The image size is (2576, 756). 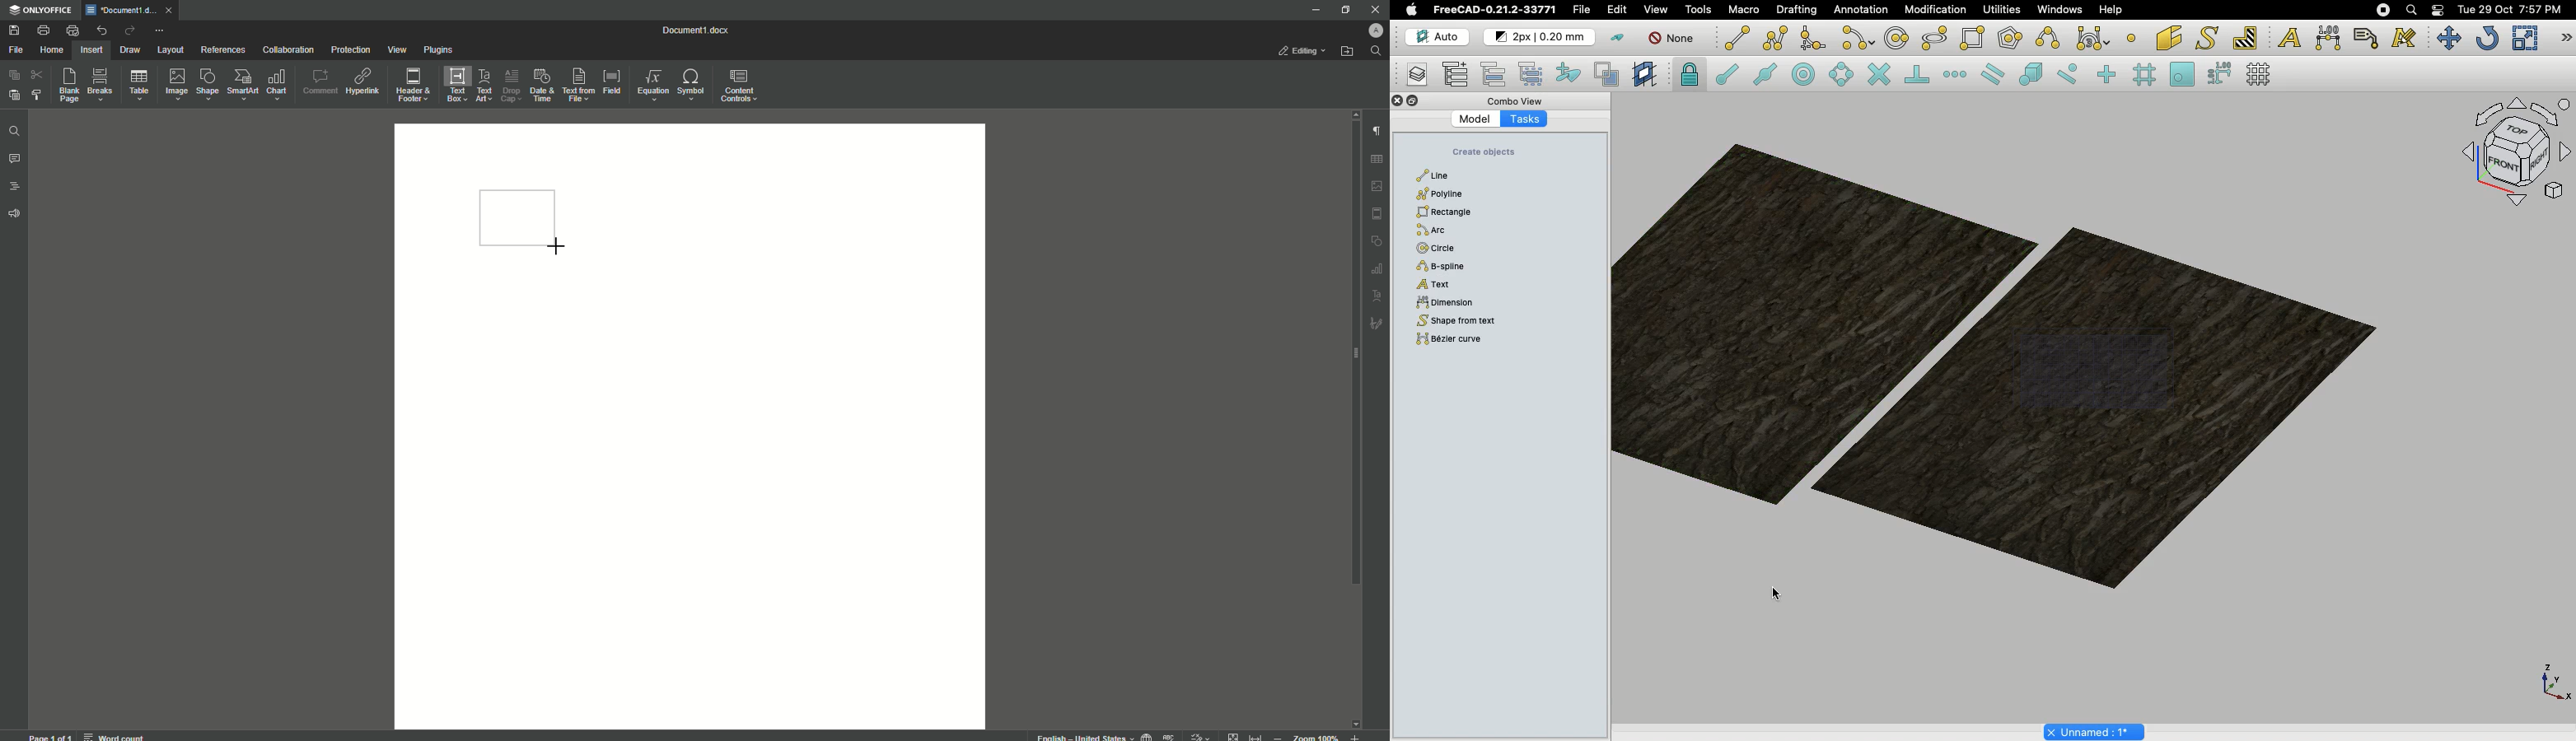 I want to click on Manage layers, so click(x=1411, y=76).